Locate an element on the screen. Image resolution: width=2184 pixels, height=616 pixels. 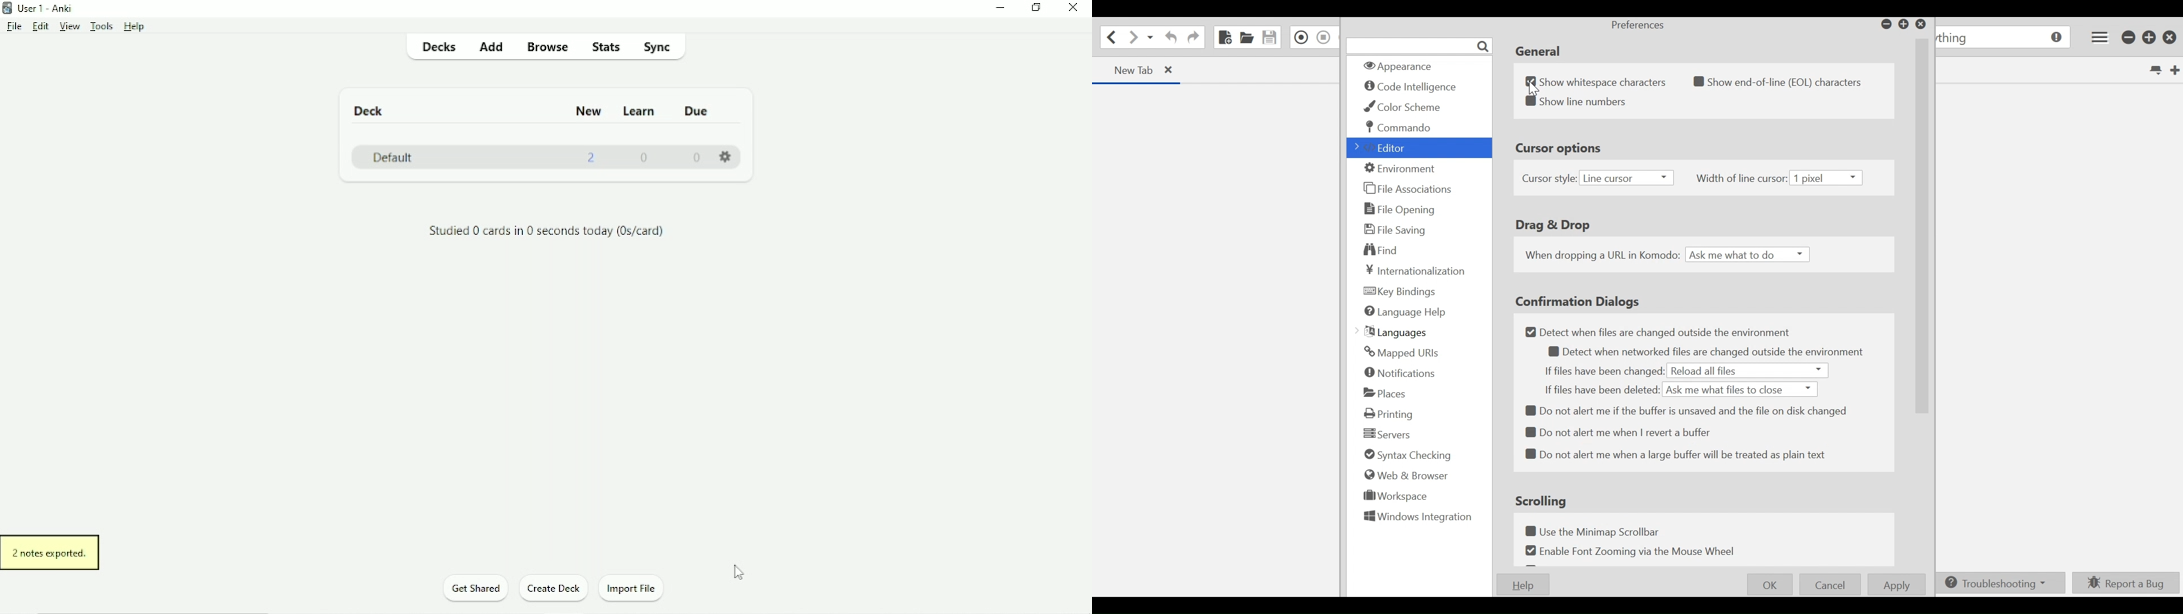
Get Shared is located at coordinates (476, 588).